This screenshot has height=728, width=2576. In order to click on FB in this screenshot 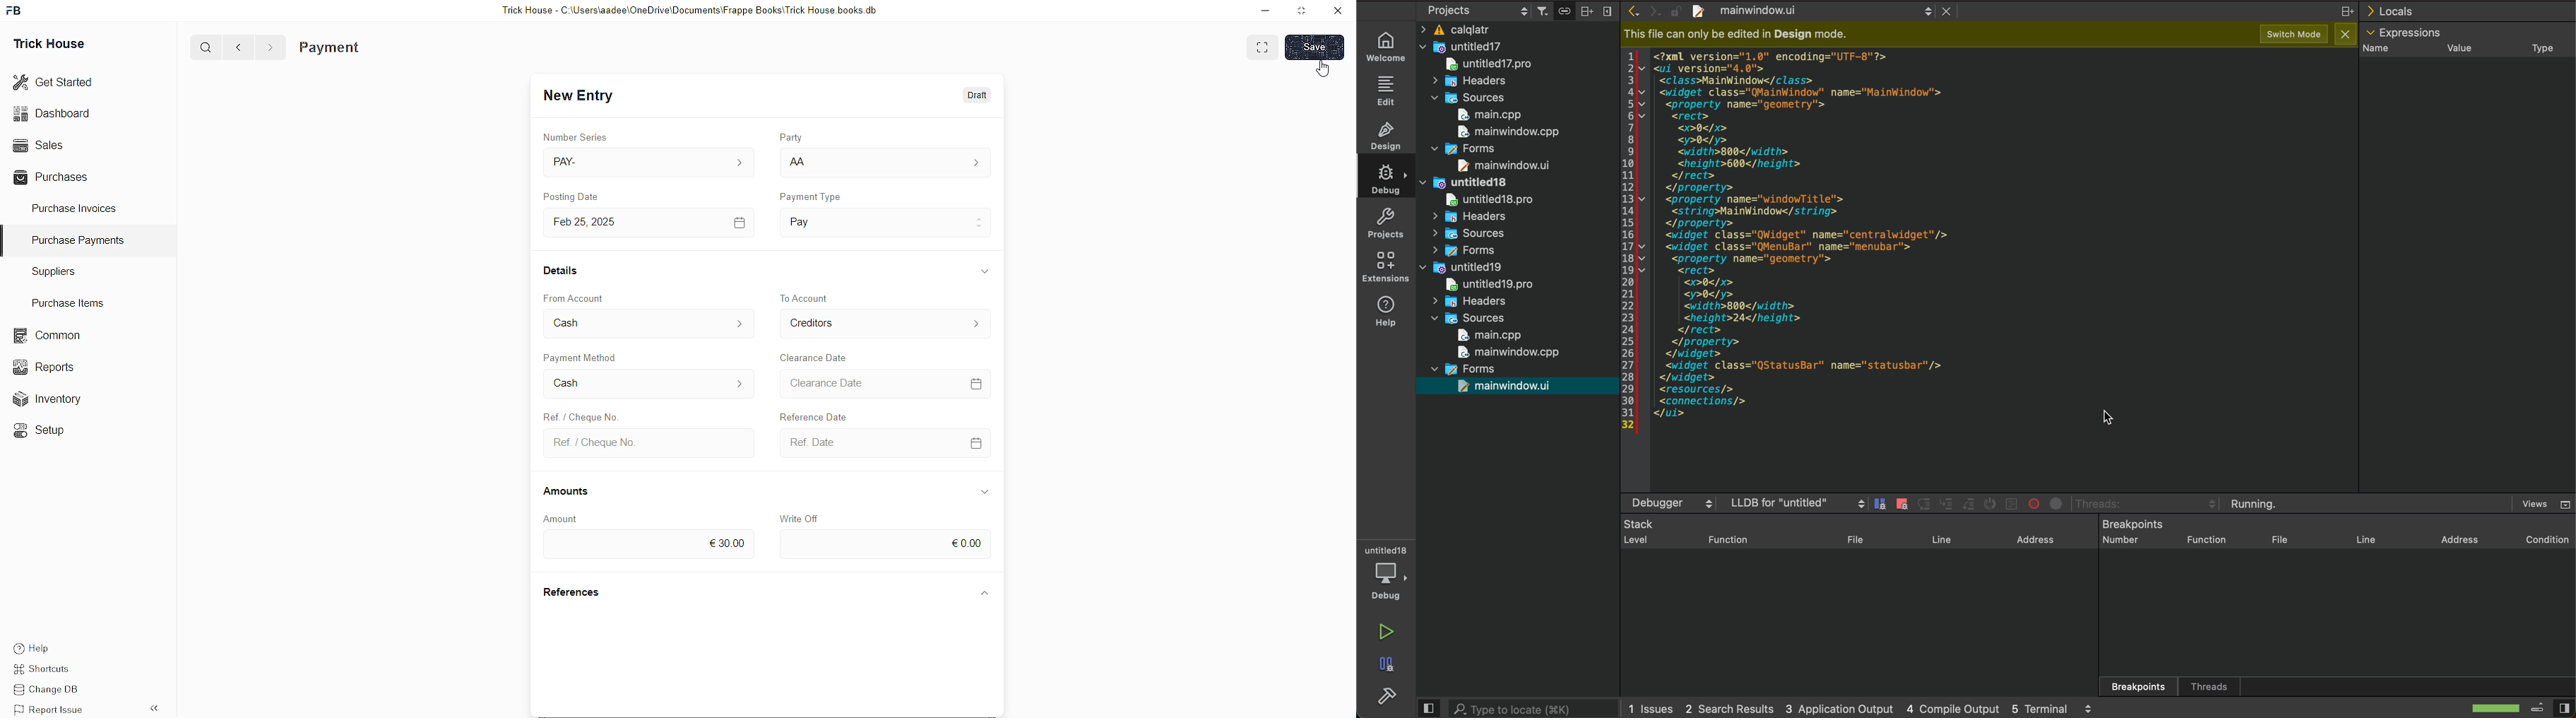, I will do `click(16, 9)`.